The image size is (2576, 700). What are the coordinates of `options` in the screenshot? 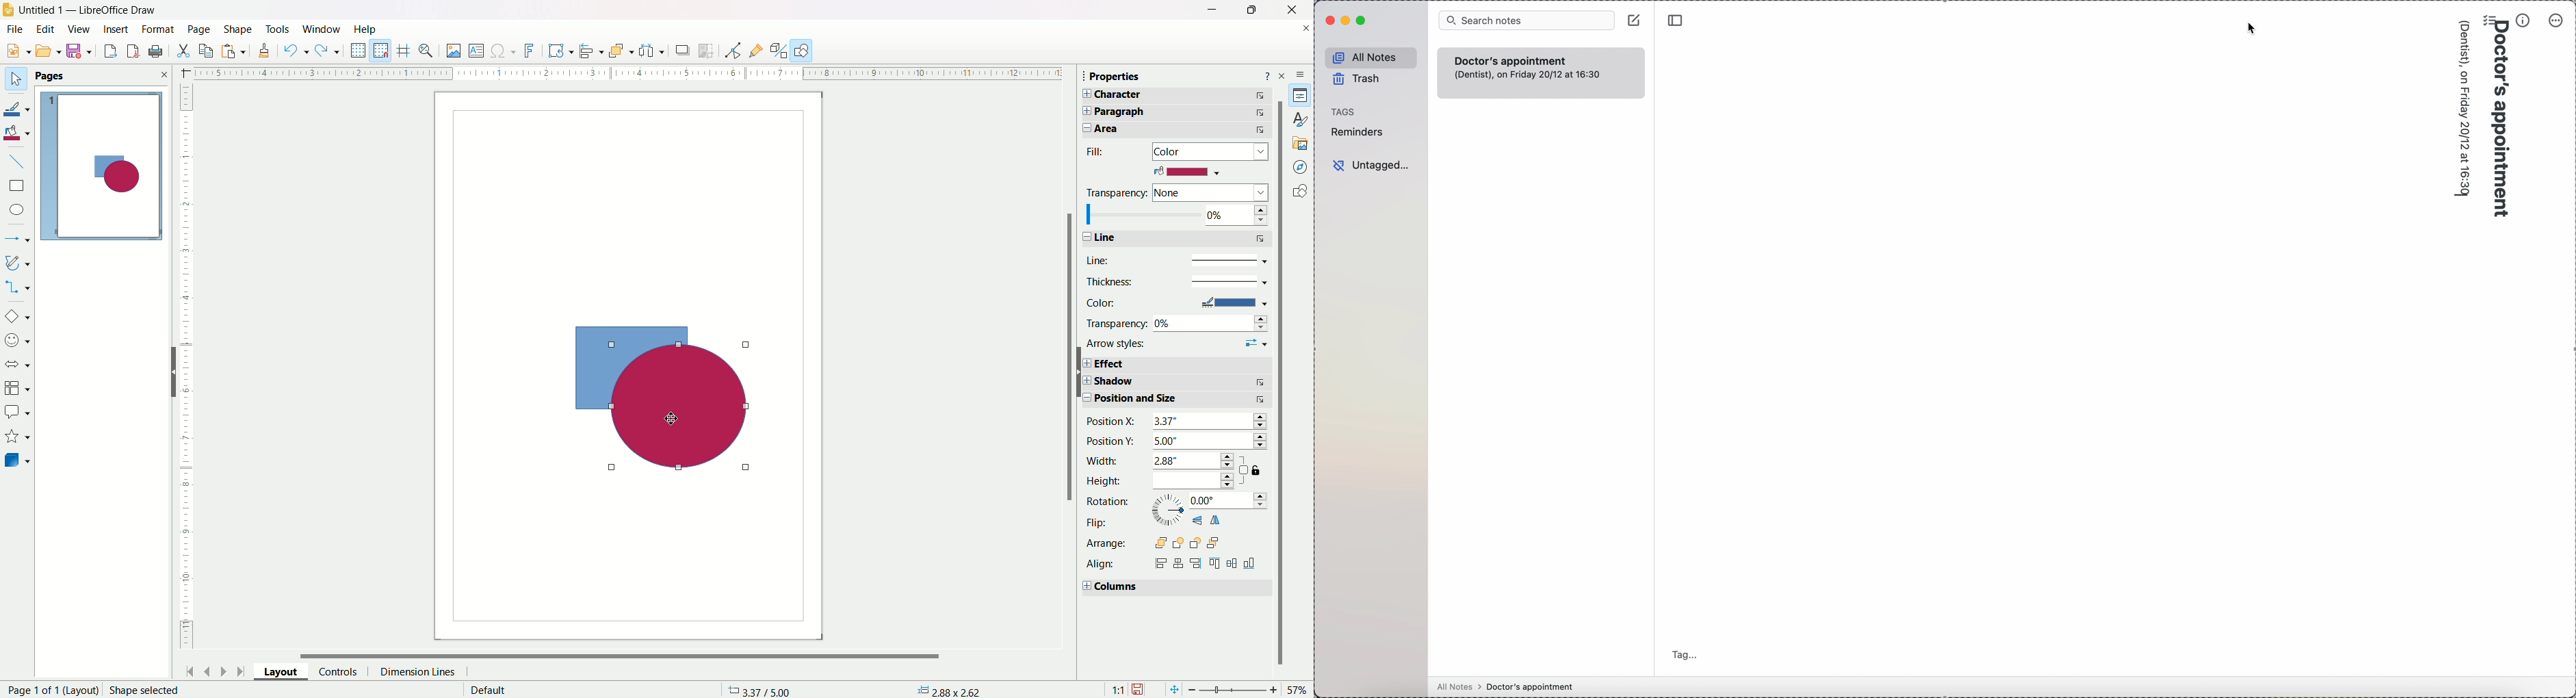 It's located at (1303, 73).